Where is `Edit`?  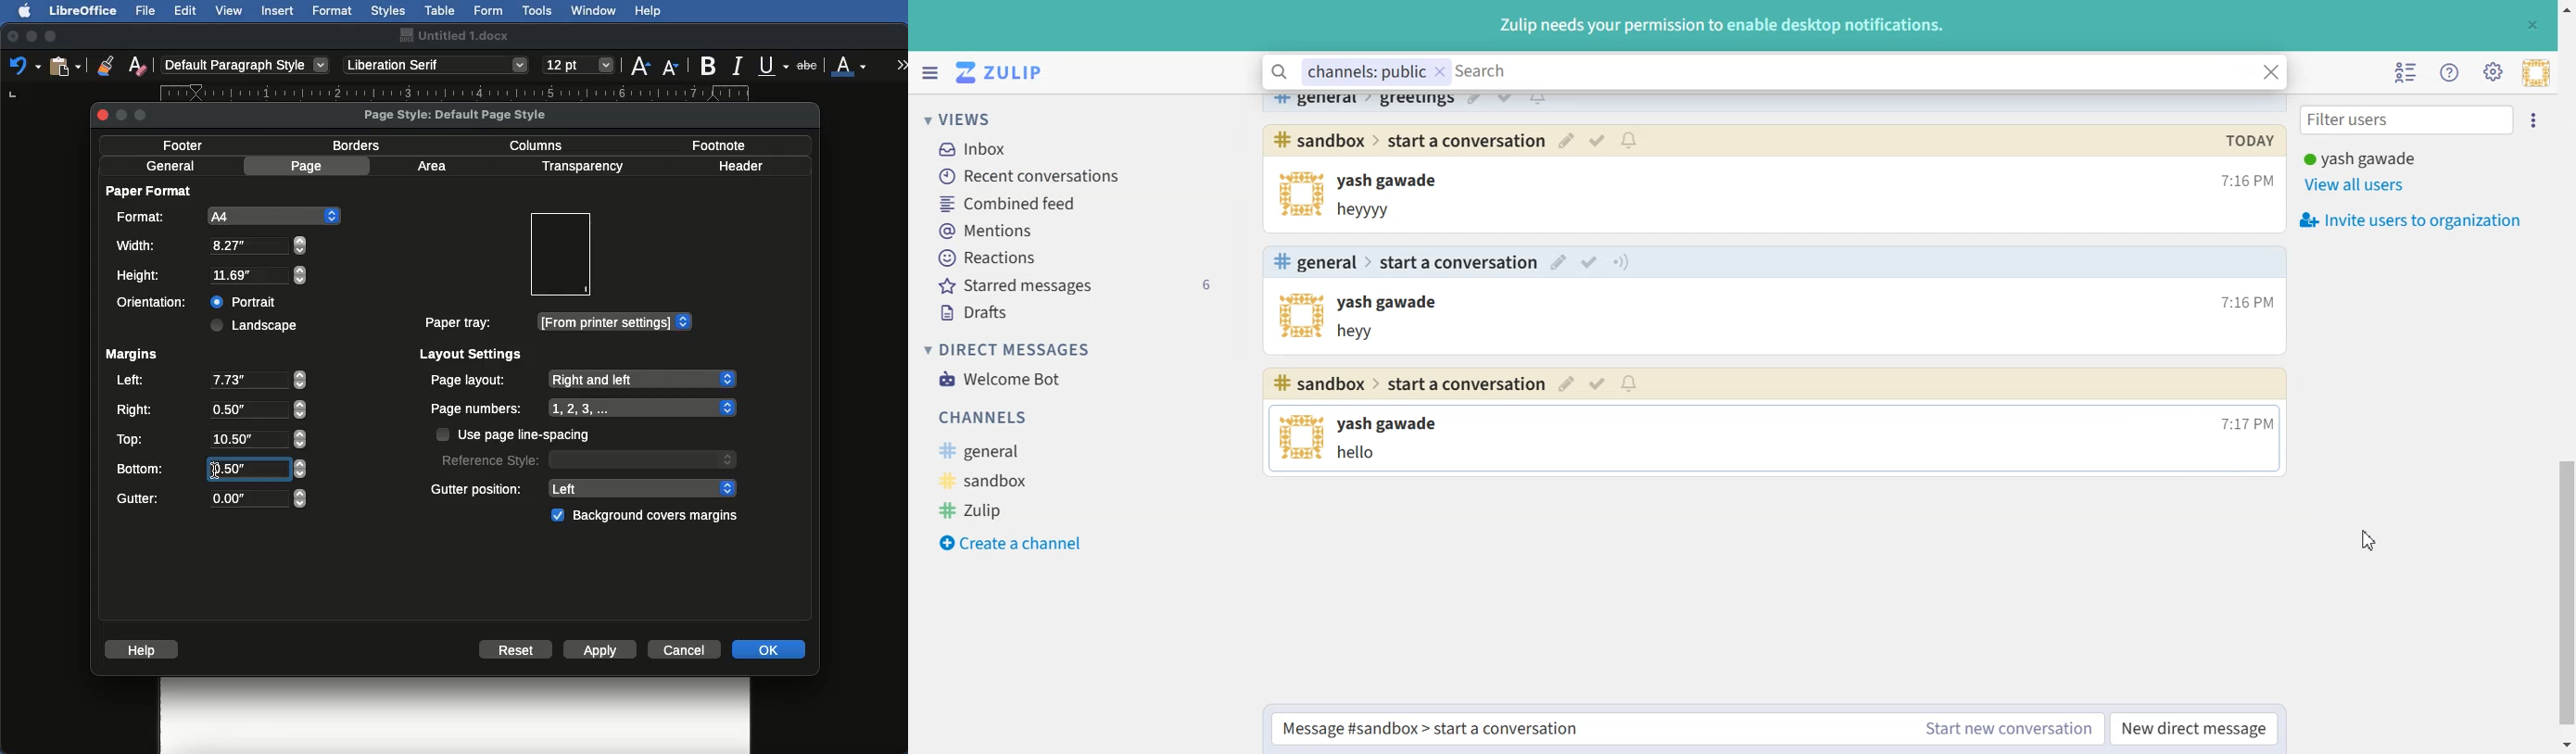 Edit is located at coordinates (185, 10).